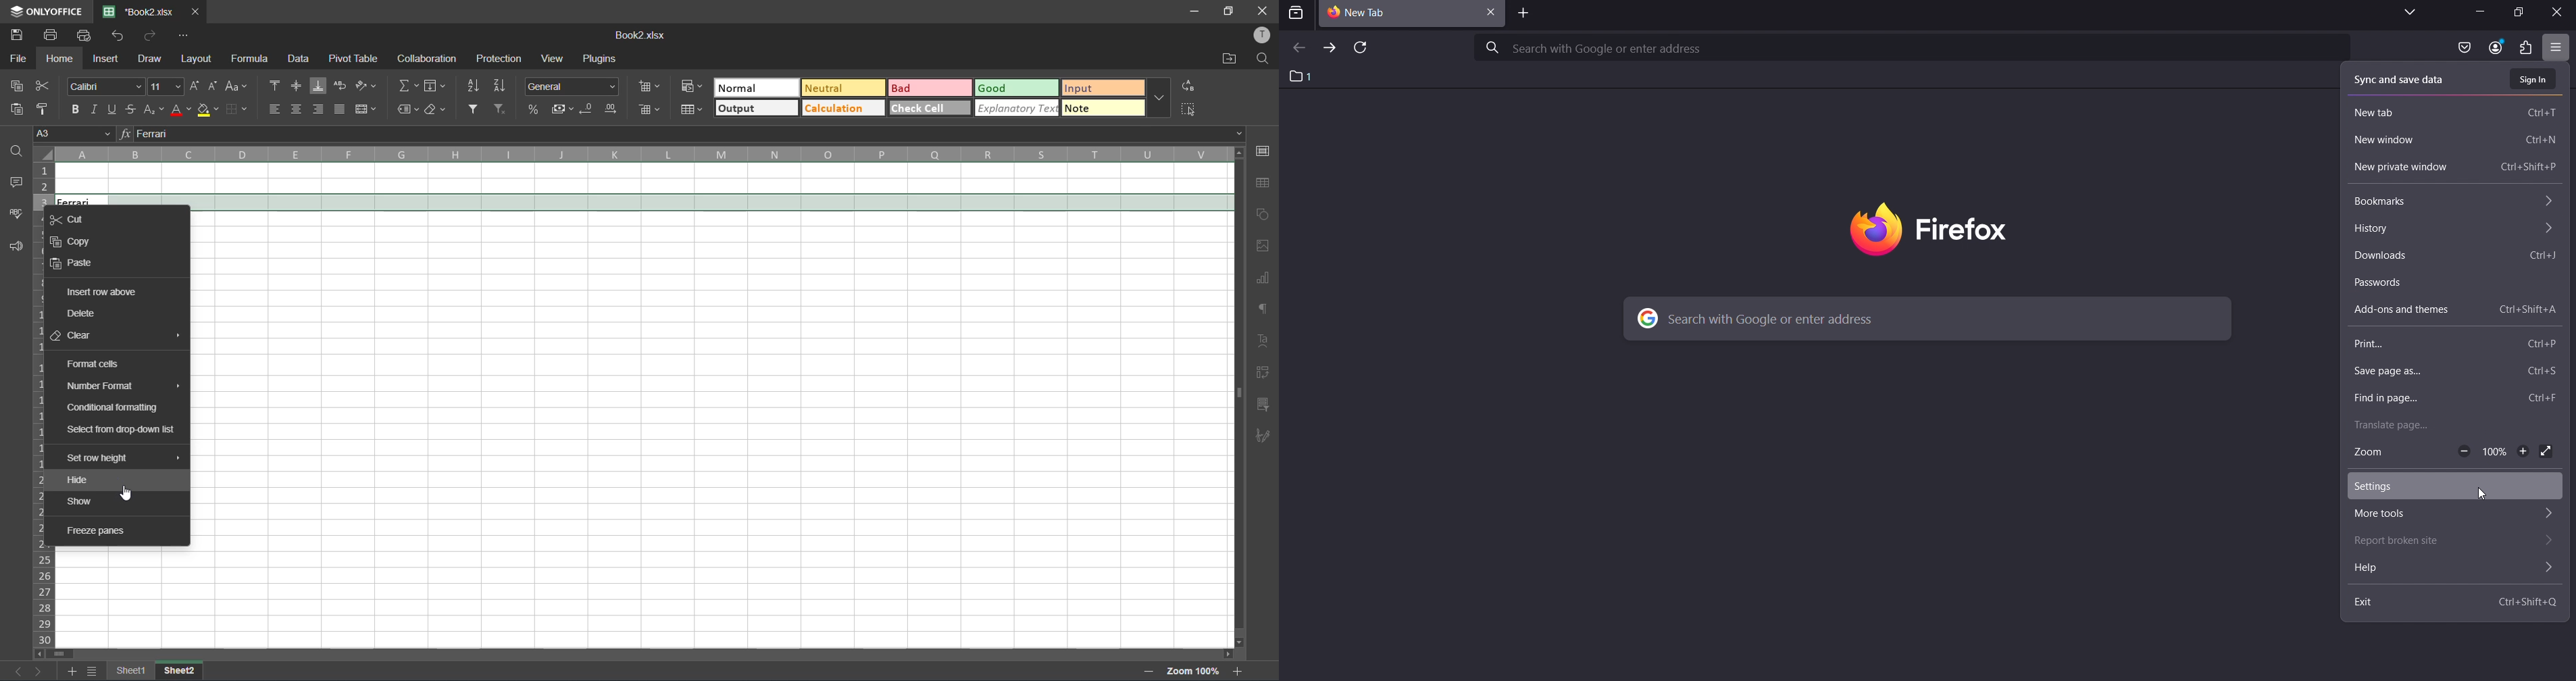 The image size is (2576, 700). I want to click on close, so click(2559, 11).